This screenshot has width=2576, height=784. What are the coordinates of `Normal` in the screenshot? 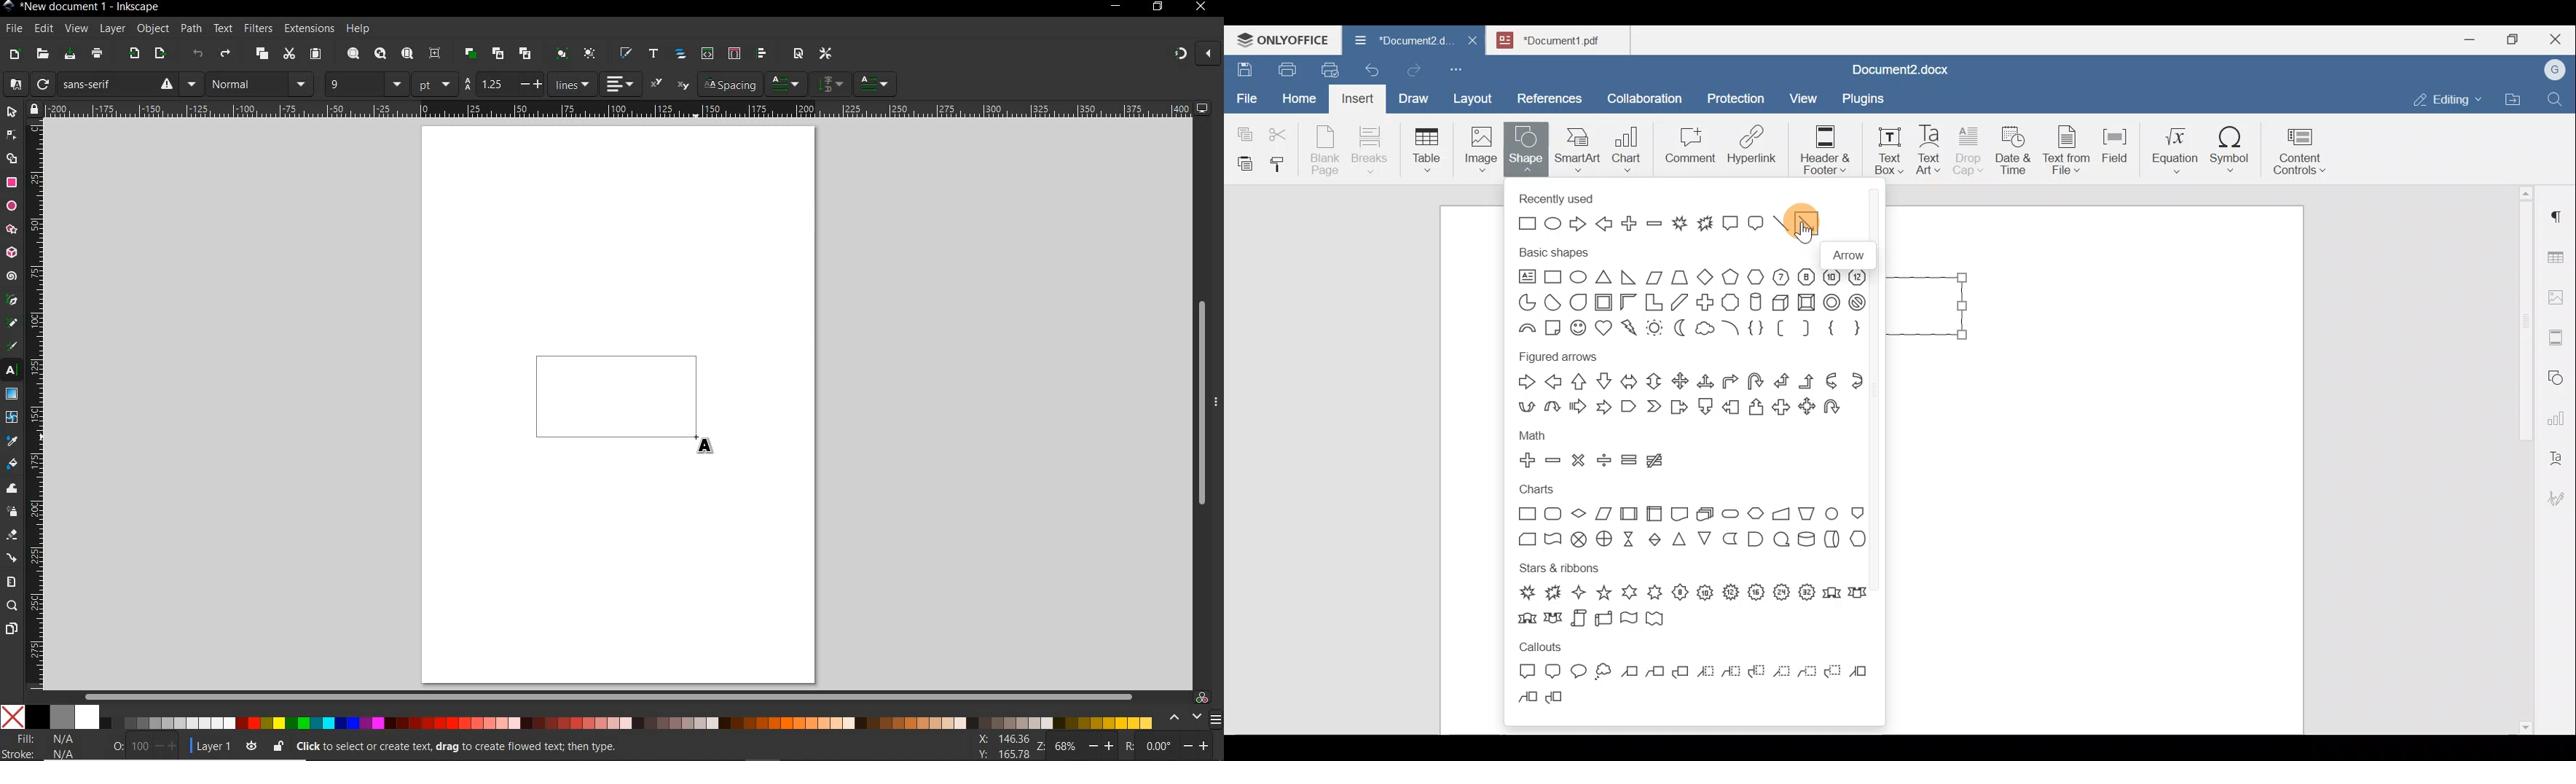 It's located at (246, 84).